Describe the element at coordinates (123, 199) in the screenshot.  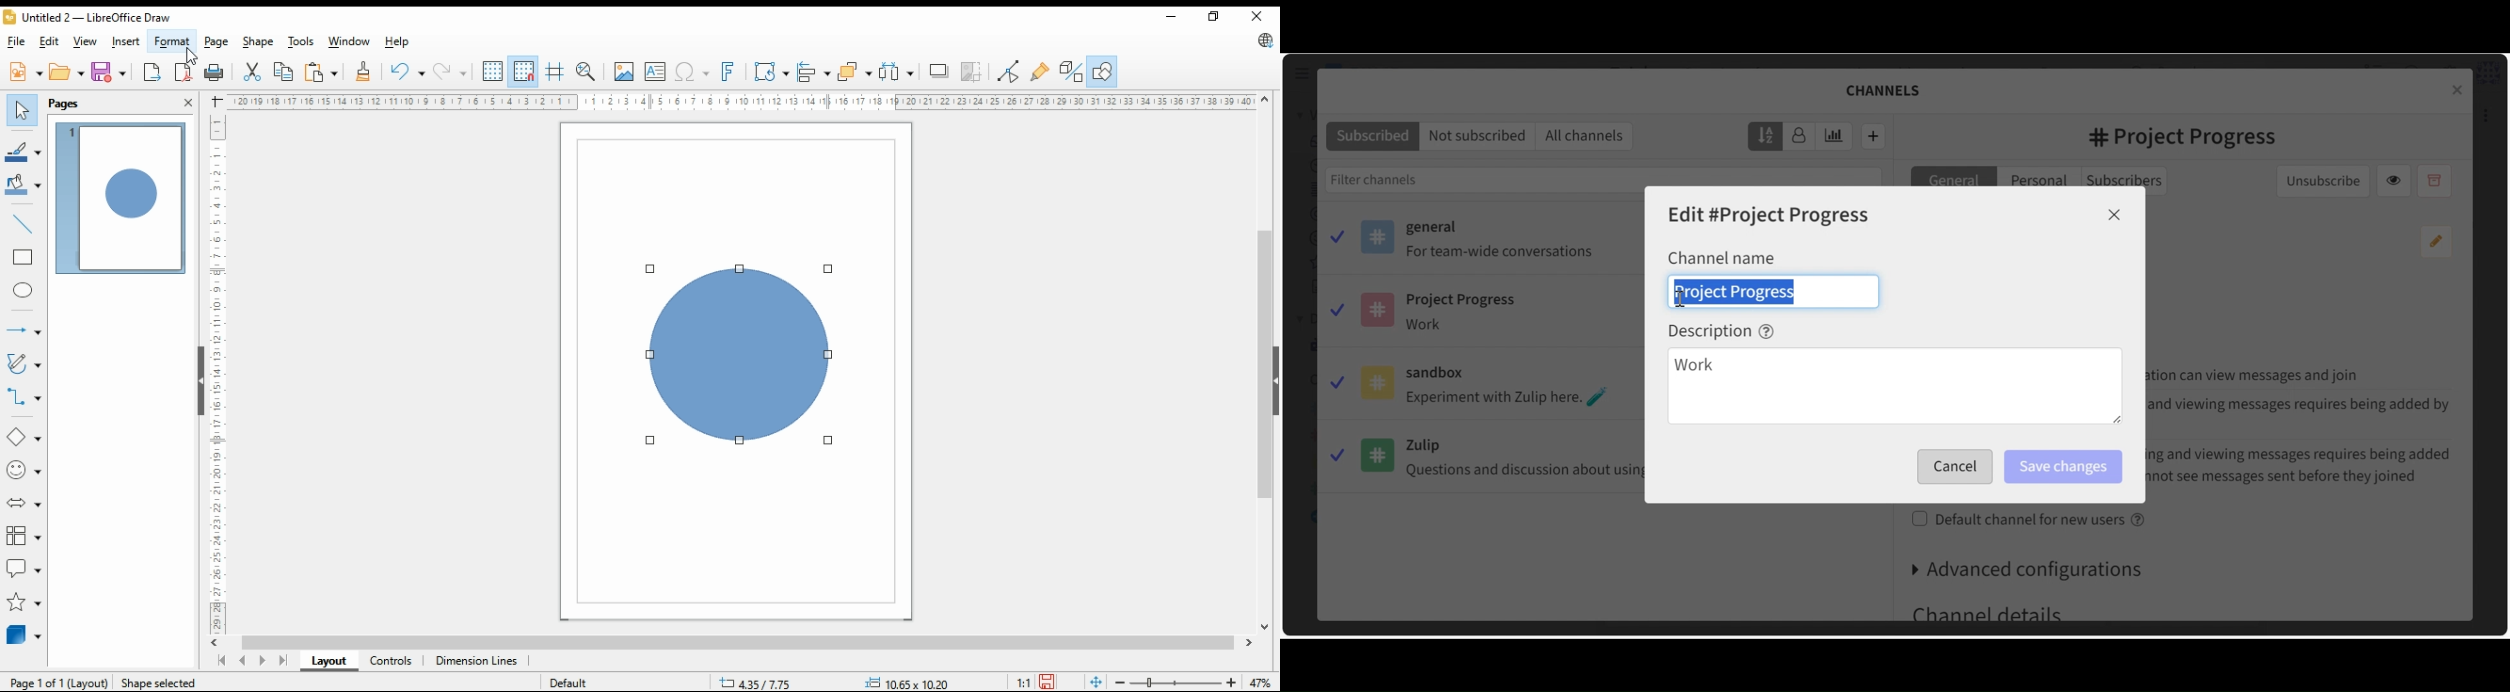
I see `page 1` at that location.